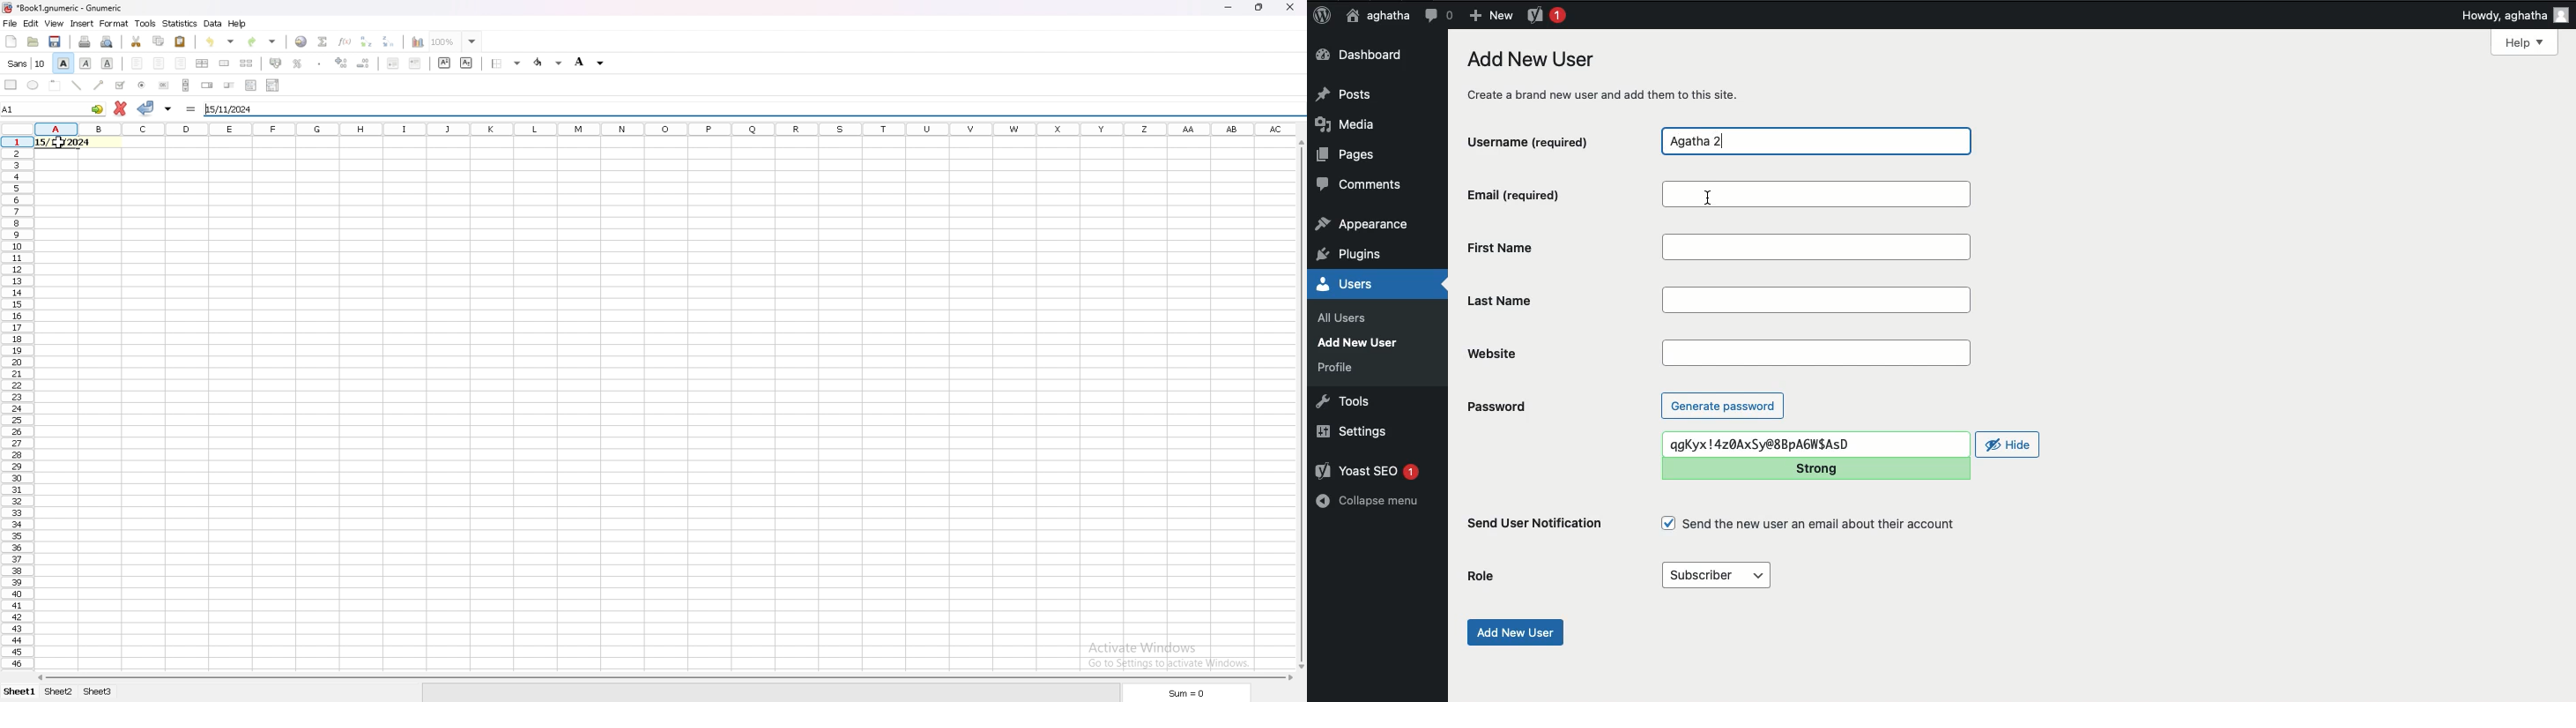  What do you see at coordinates (1361, 187) in the screenshot?
I see `Comments` at bounding box center [1361, 187].